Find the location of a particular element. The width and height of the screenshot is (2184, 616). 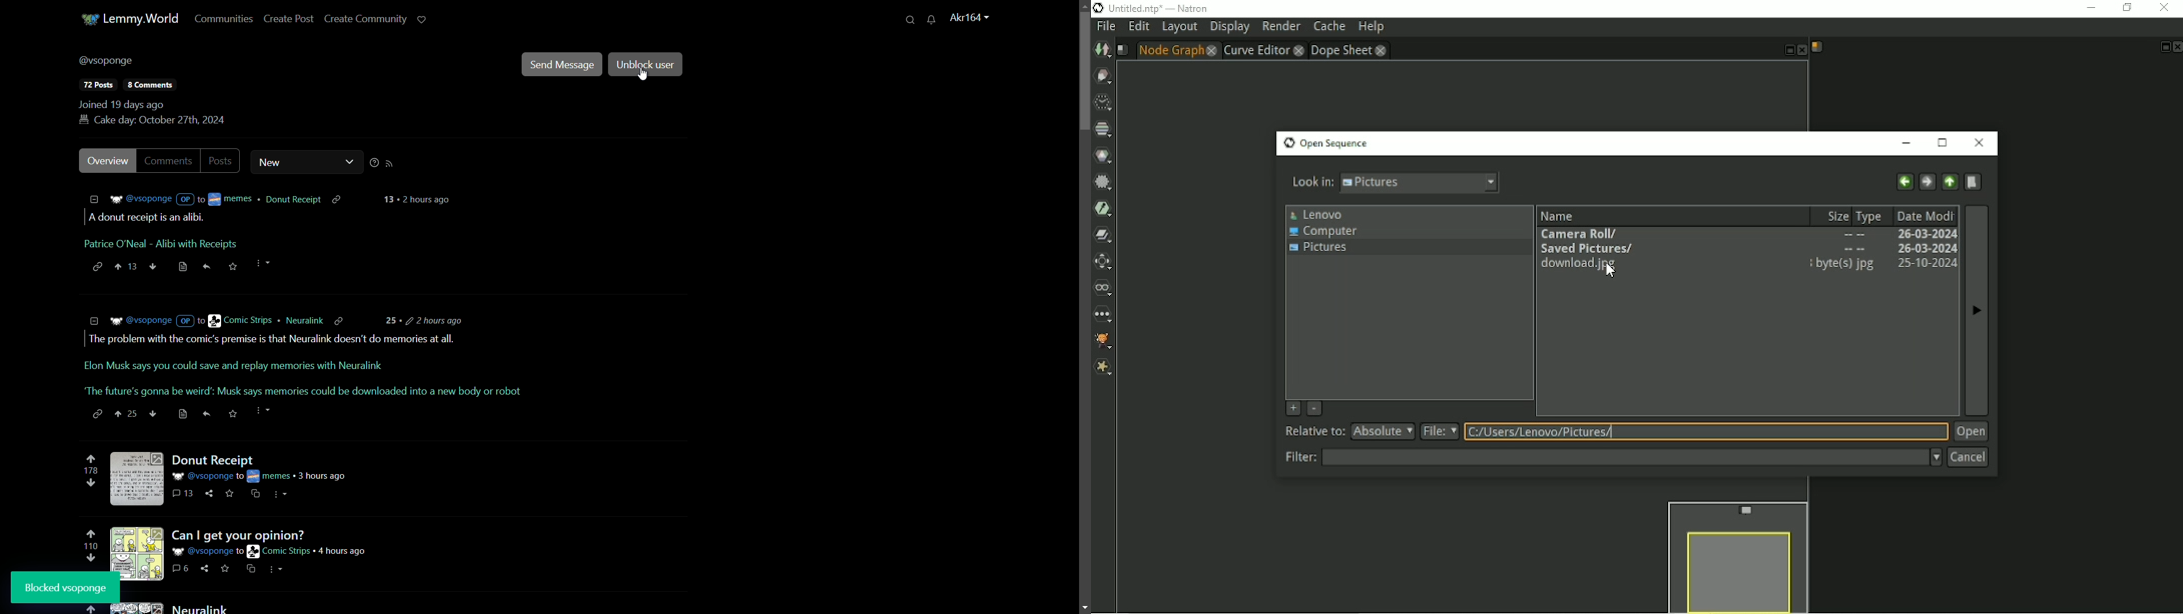

block user pop is located at coordinates (65, 588).